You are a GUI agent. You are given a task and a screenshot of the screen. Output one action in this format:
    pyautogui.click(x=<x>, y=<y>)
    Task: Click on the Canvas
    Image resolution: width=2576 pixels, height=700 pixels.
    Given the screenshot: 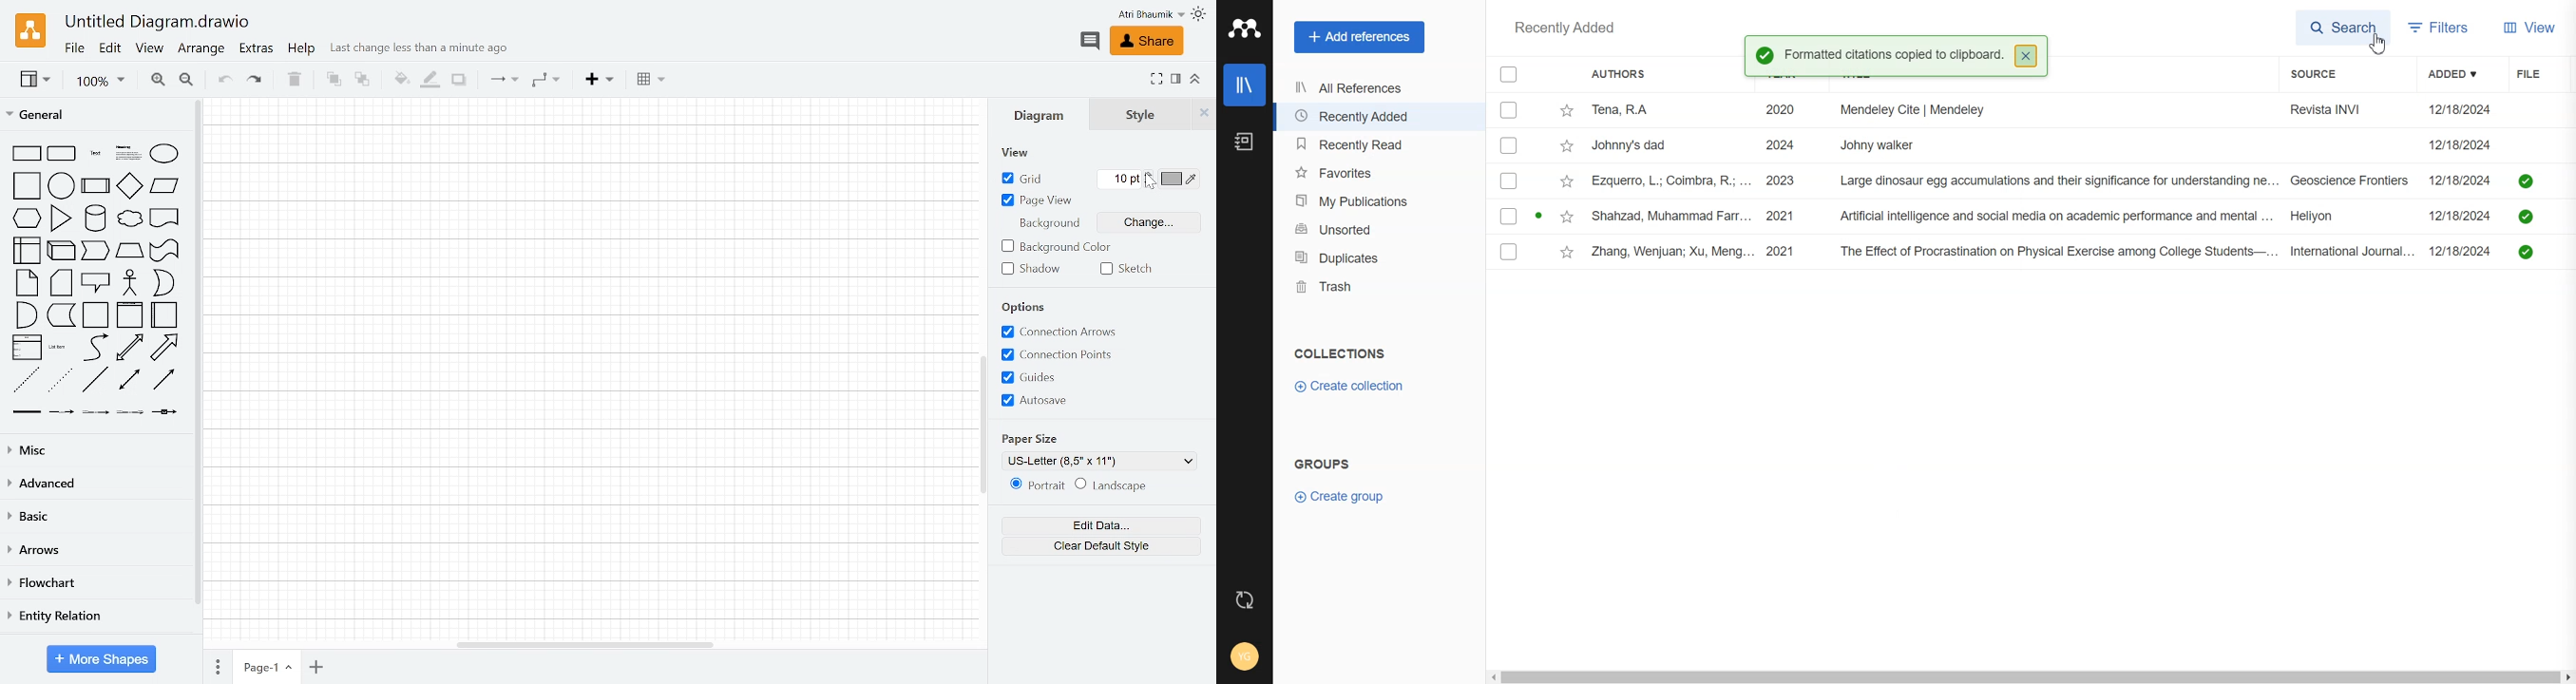 What is the action you would take?
    pyautogui.click(x=589, y=358)
    